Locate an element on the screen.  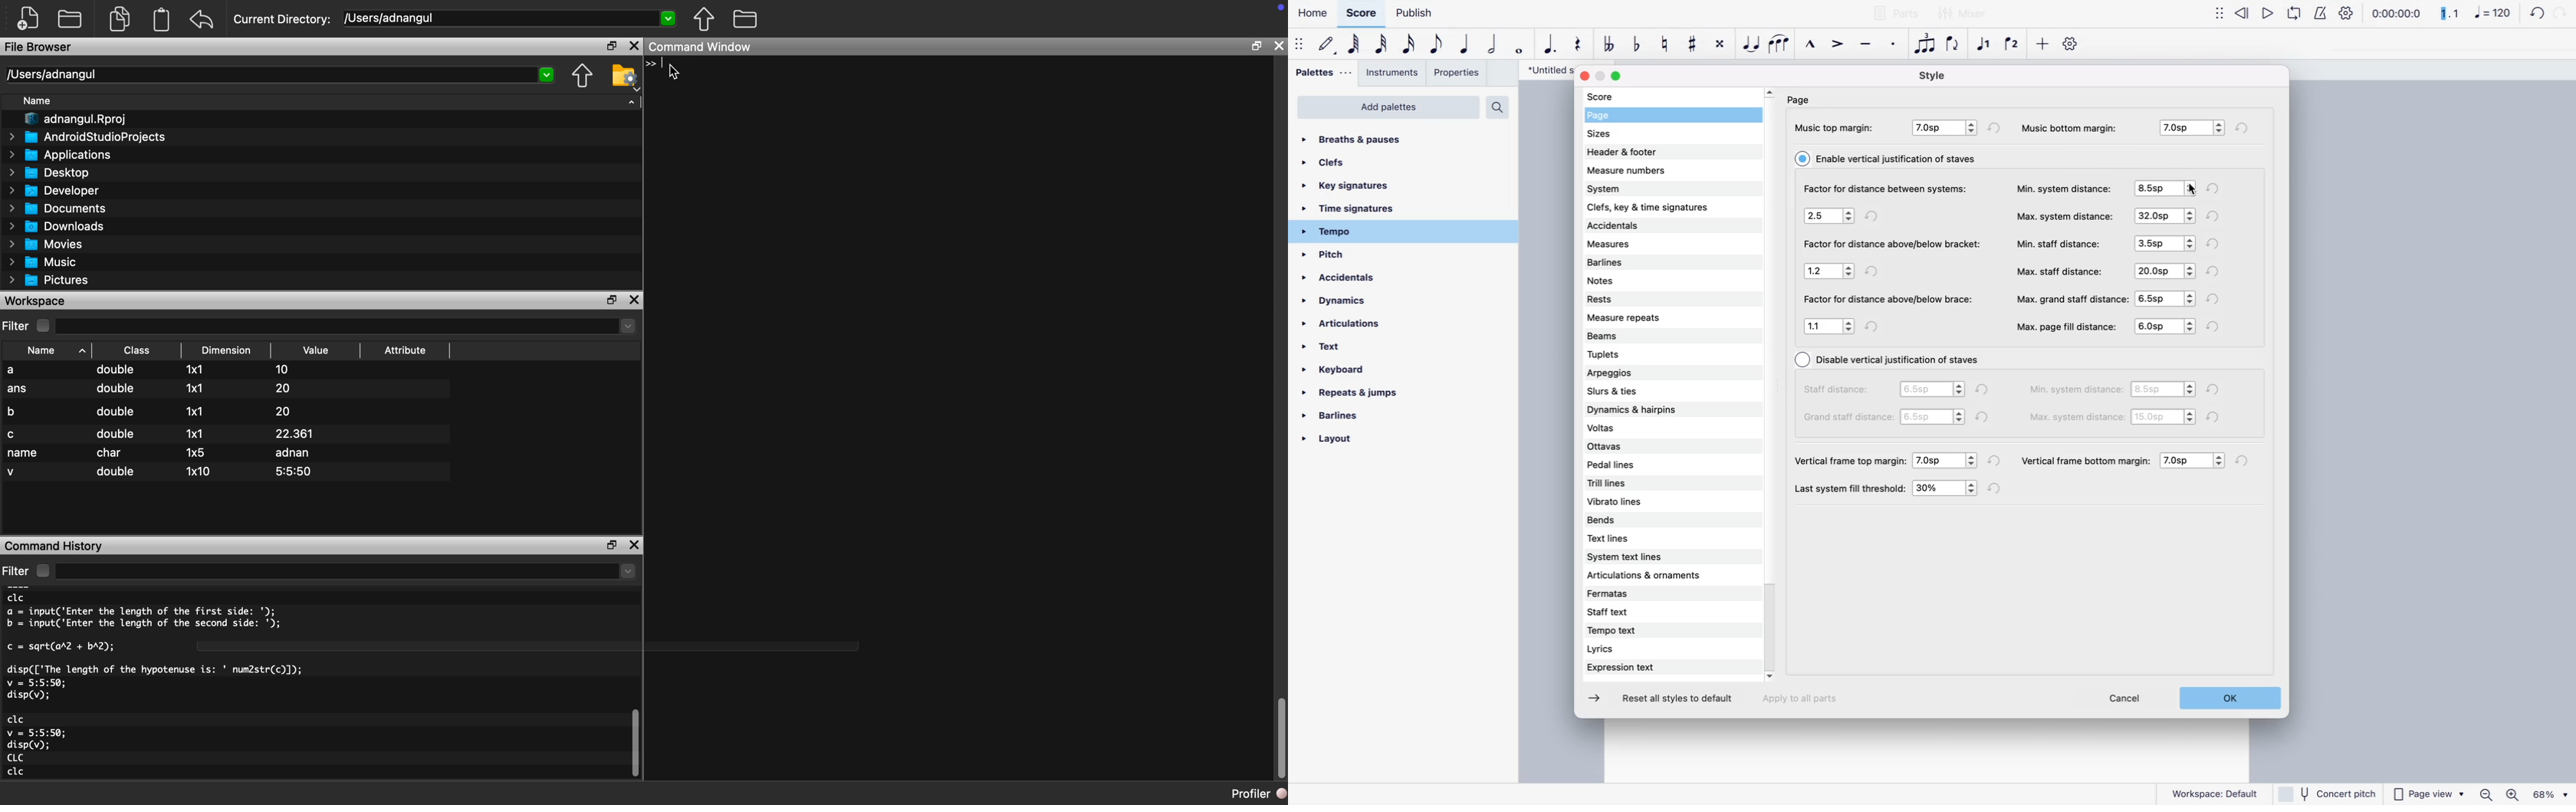
16th note is located at coordinates (1409, 44).